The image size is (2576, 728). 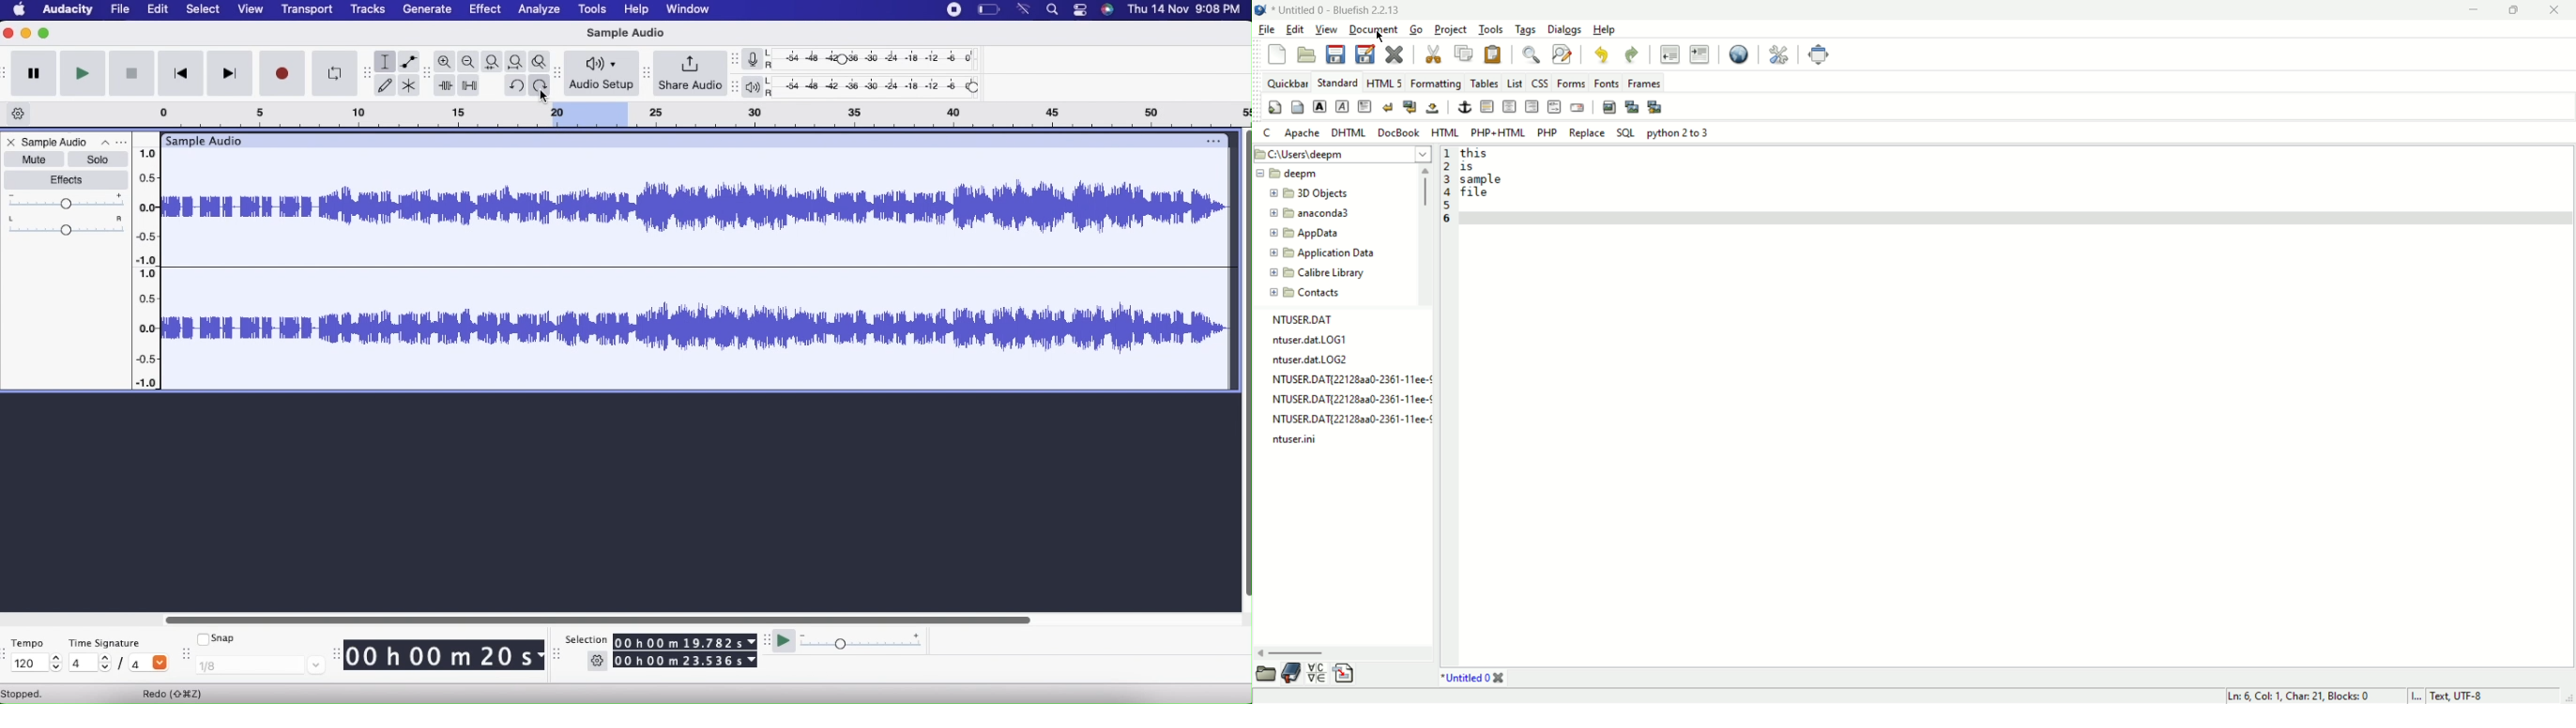 I want to click on edit preferences, so click(x=1776, y=53).